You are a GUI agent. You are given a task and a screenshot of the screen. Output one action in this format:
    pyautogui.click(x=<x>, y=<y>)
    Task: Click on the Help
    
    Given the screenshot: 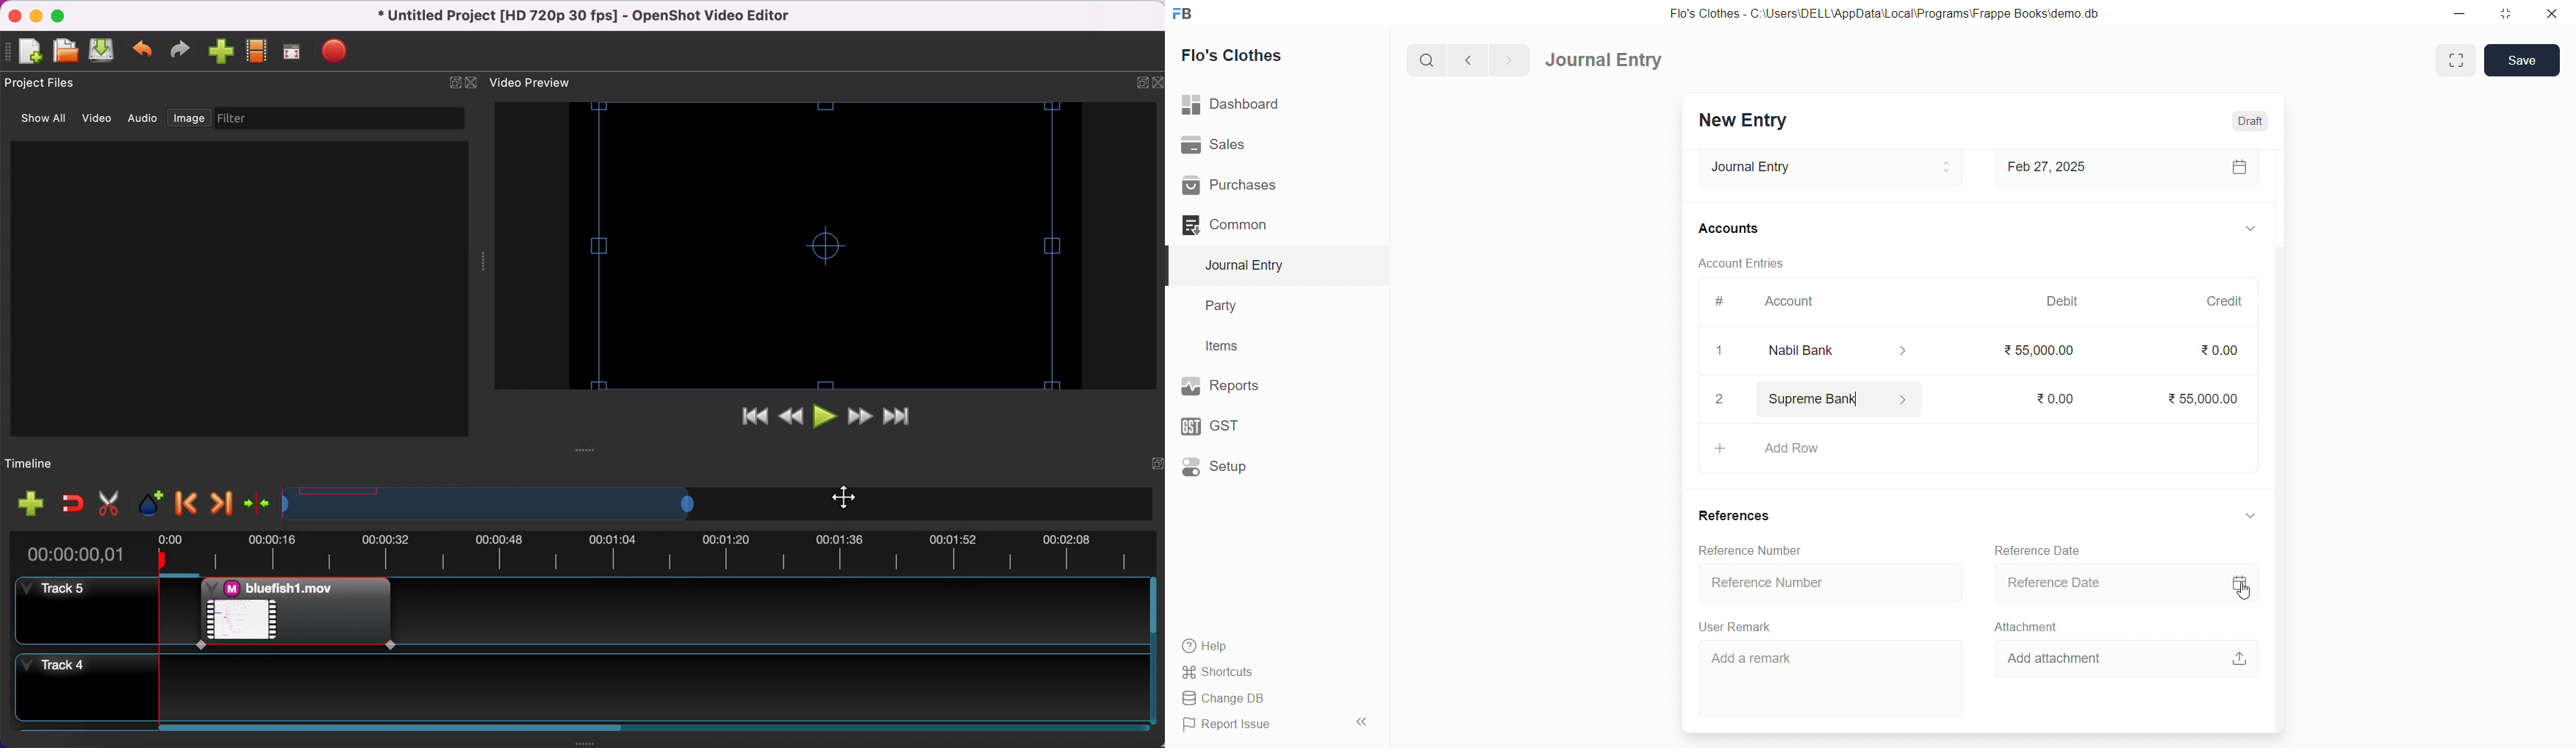 What is the action you would take?
    pyautogui.click(x=1257, y=647)
    